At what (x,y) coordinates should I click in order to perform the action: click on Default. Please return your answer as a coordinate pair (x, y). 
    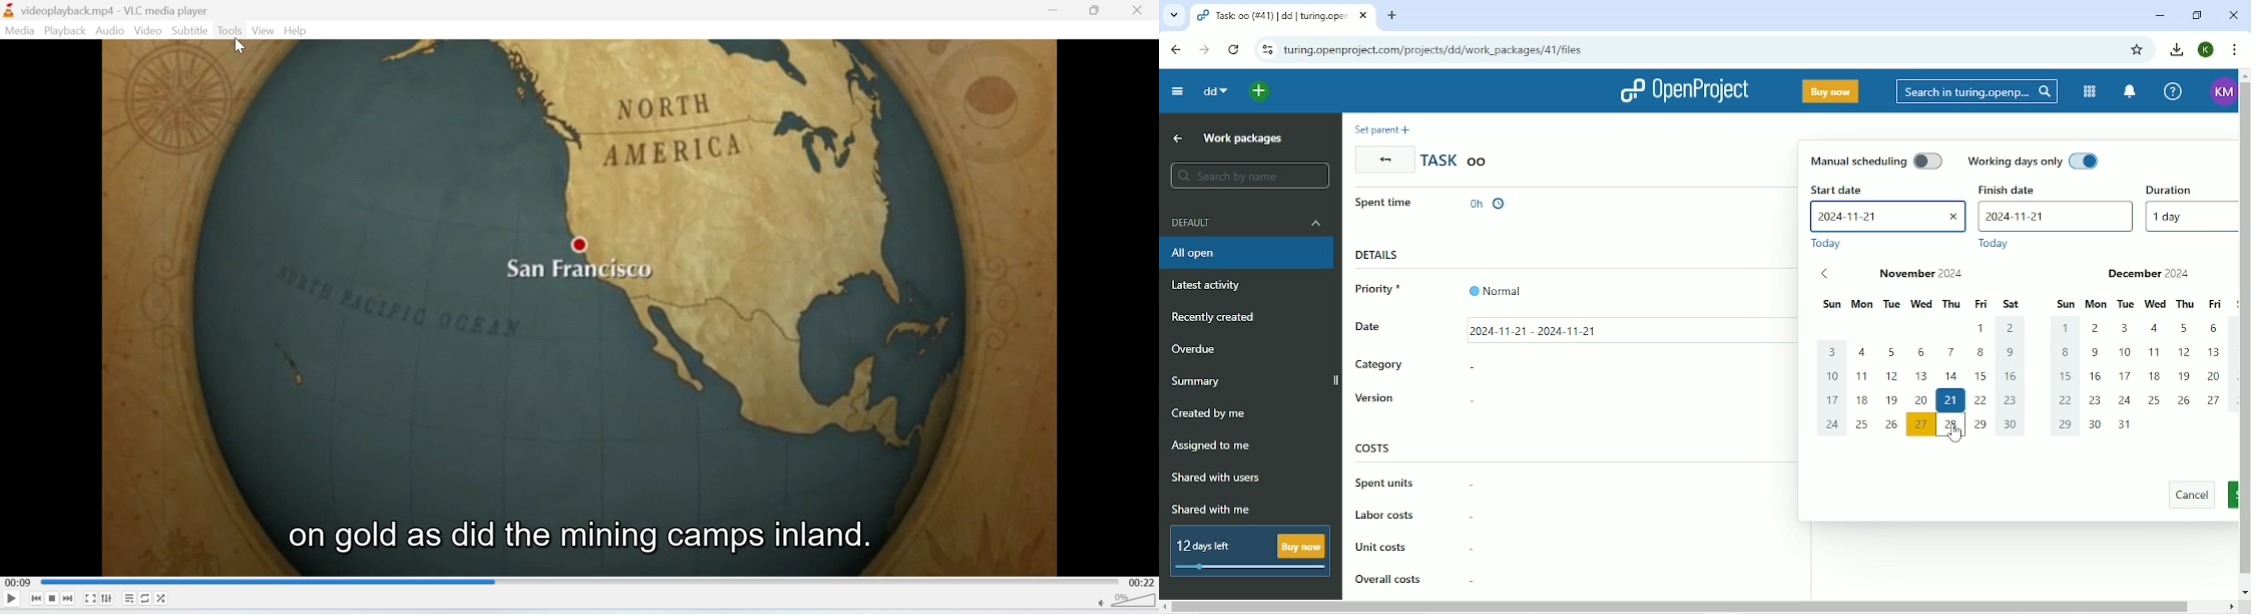
    Looking at the image, I should click on (1246, 223).